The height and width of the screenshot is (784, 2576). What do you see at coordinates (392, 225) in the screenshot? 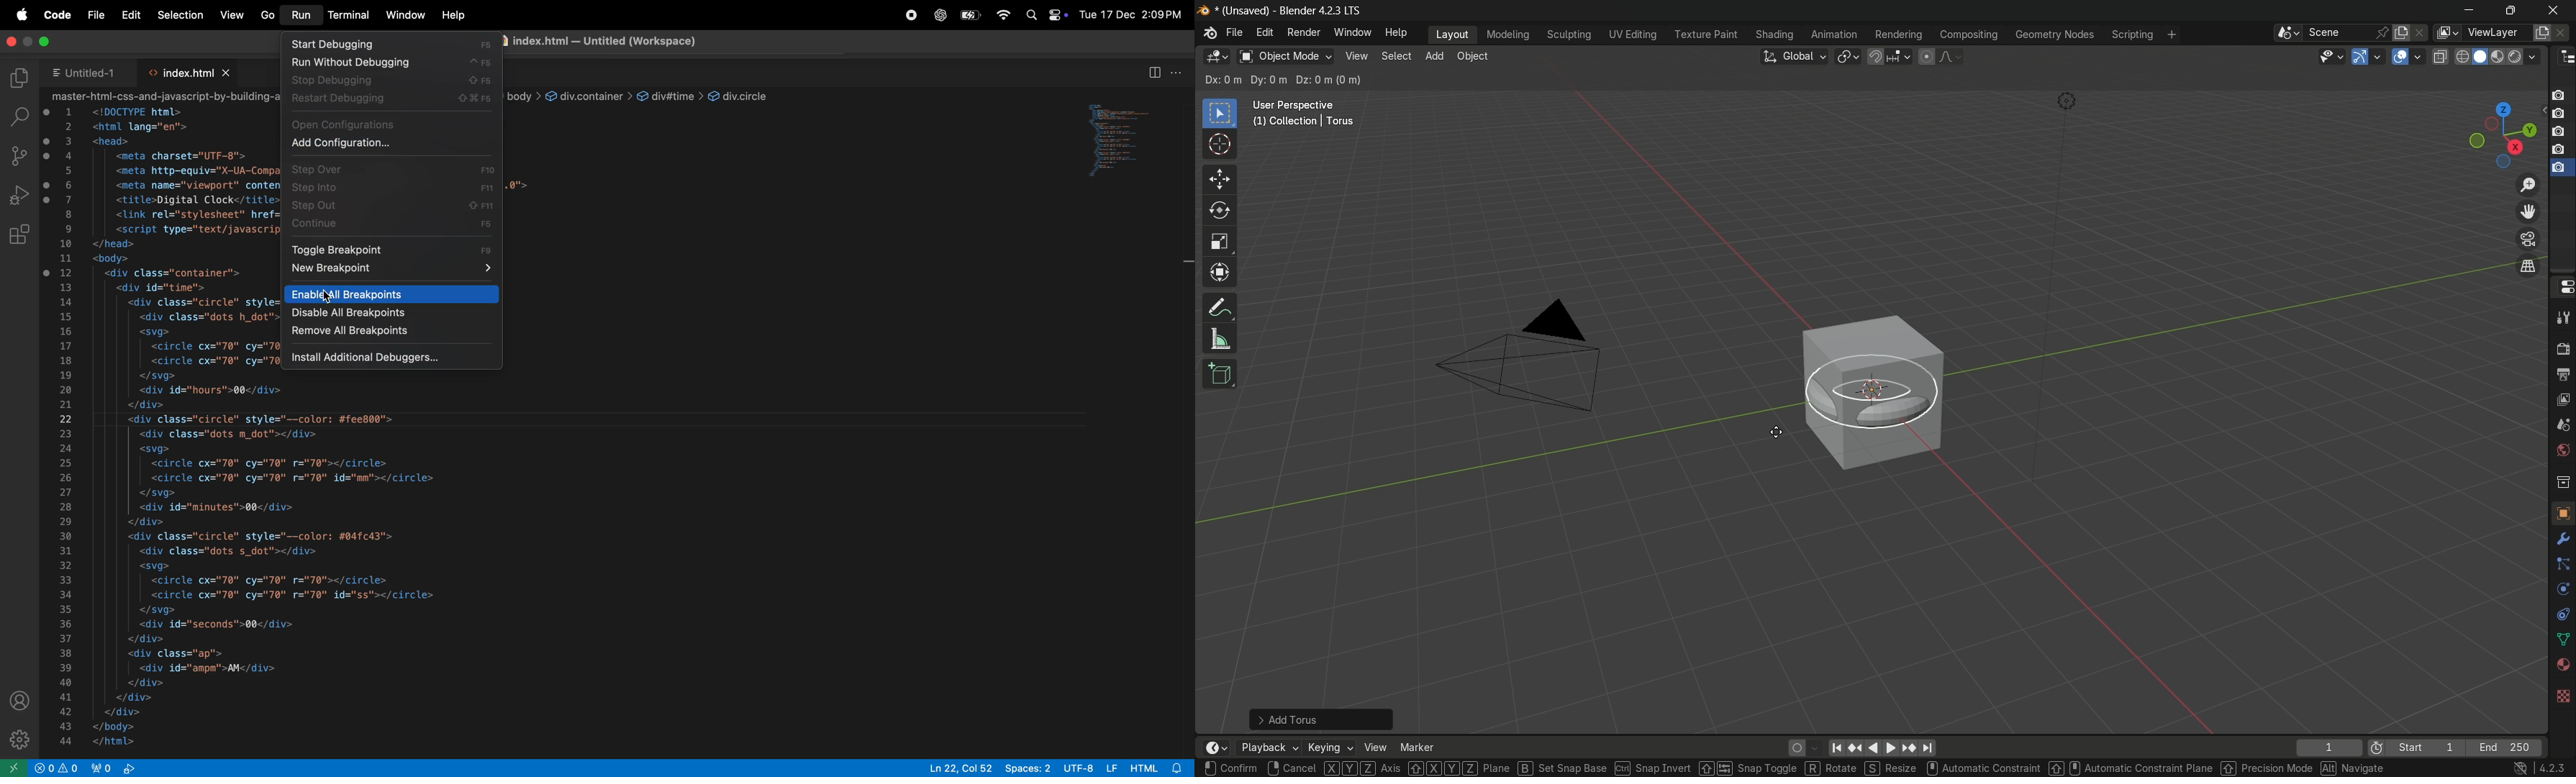
I see `continue` at bounding box center [392, 225].